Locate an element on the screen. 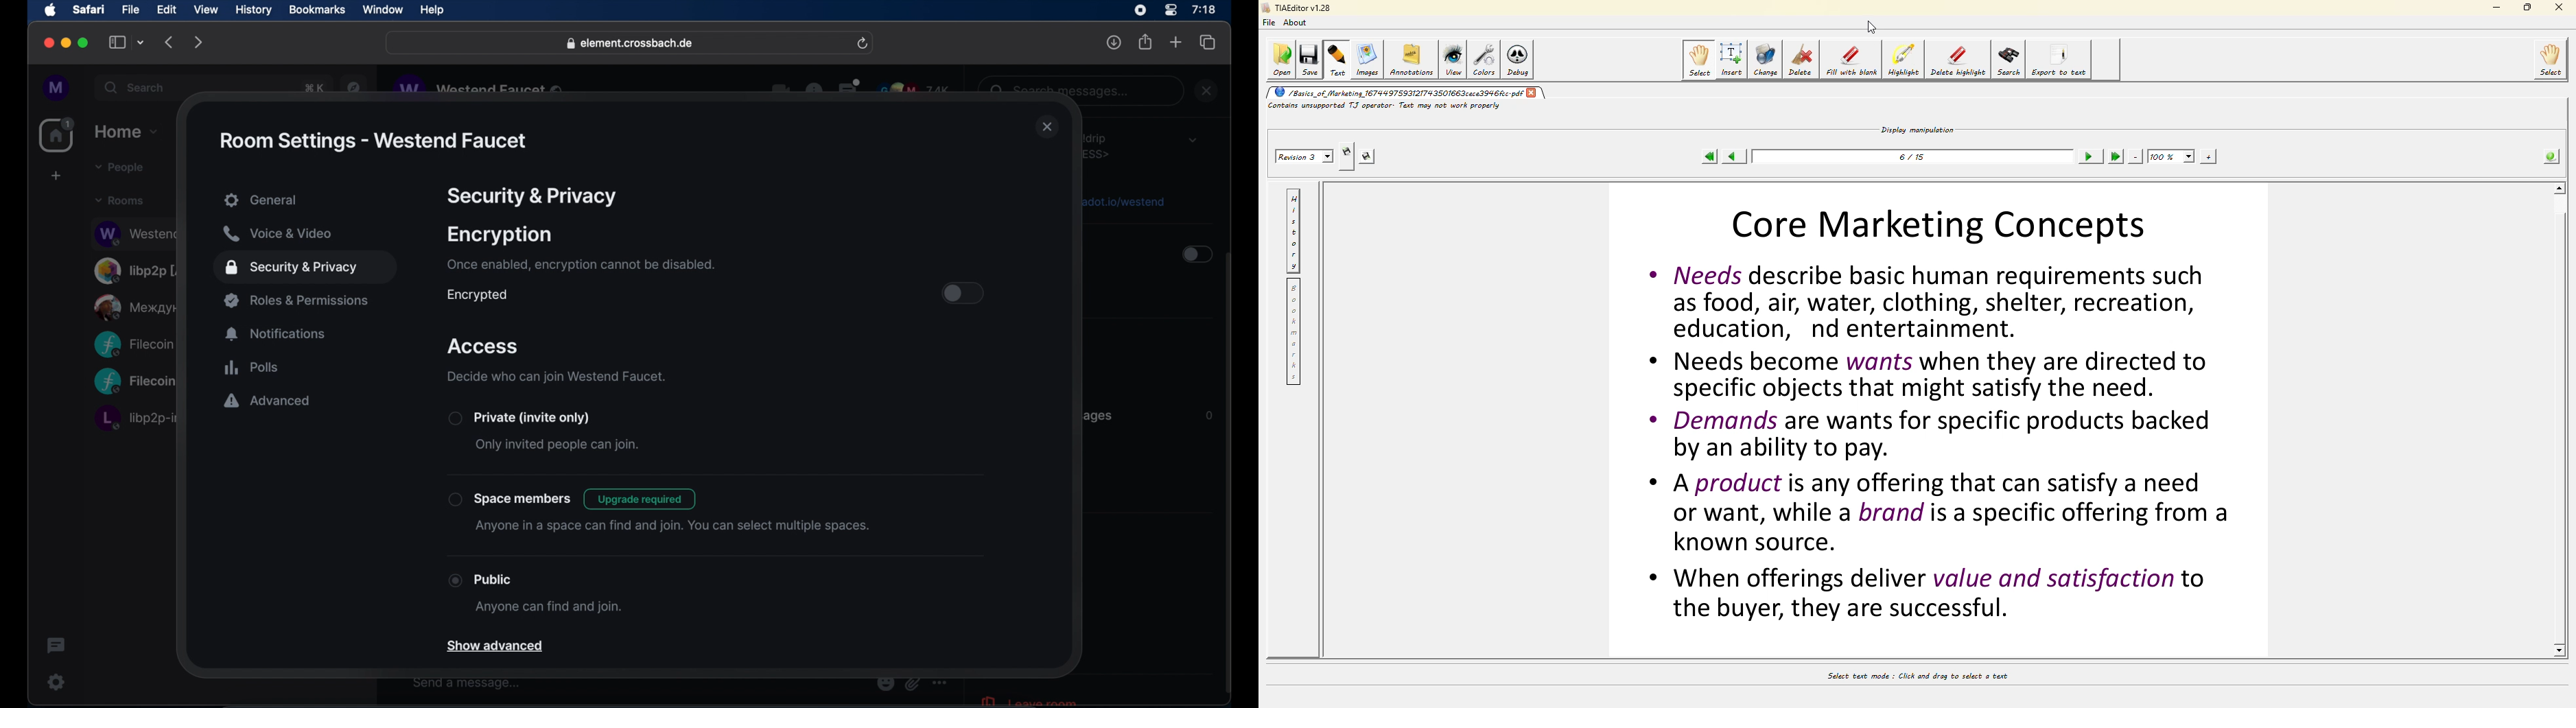 The height and width of the screenshot is (728, 2576).  is located at coordinates (121, 168).